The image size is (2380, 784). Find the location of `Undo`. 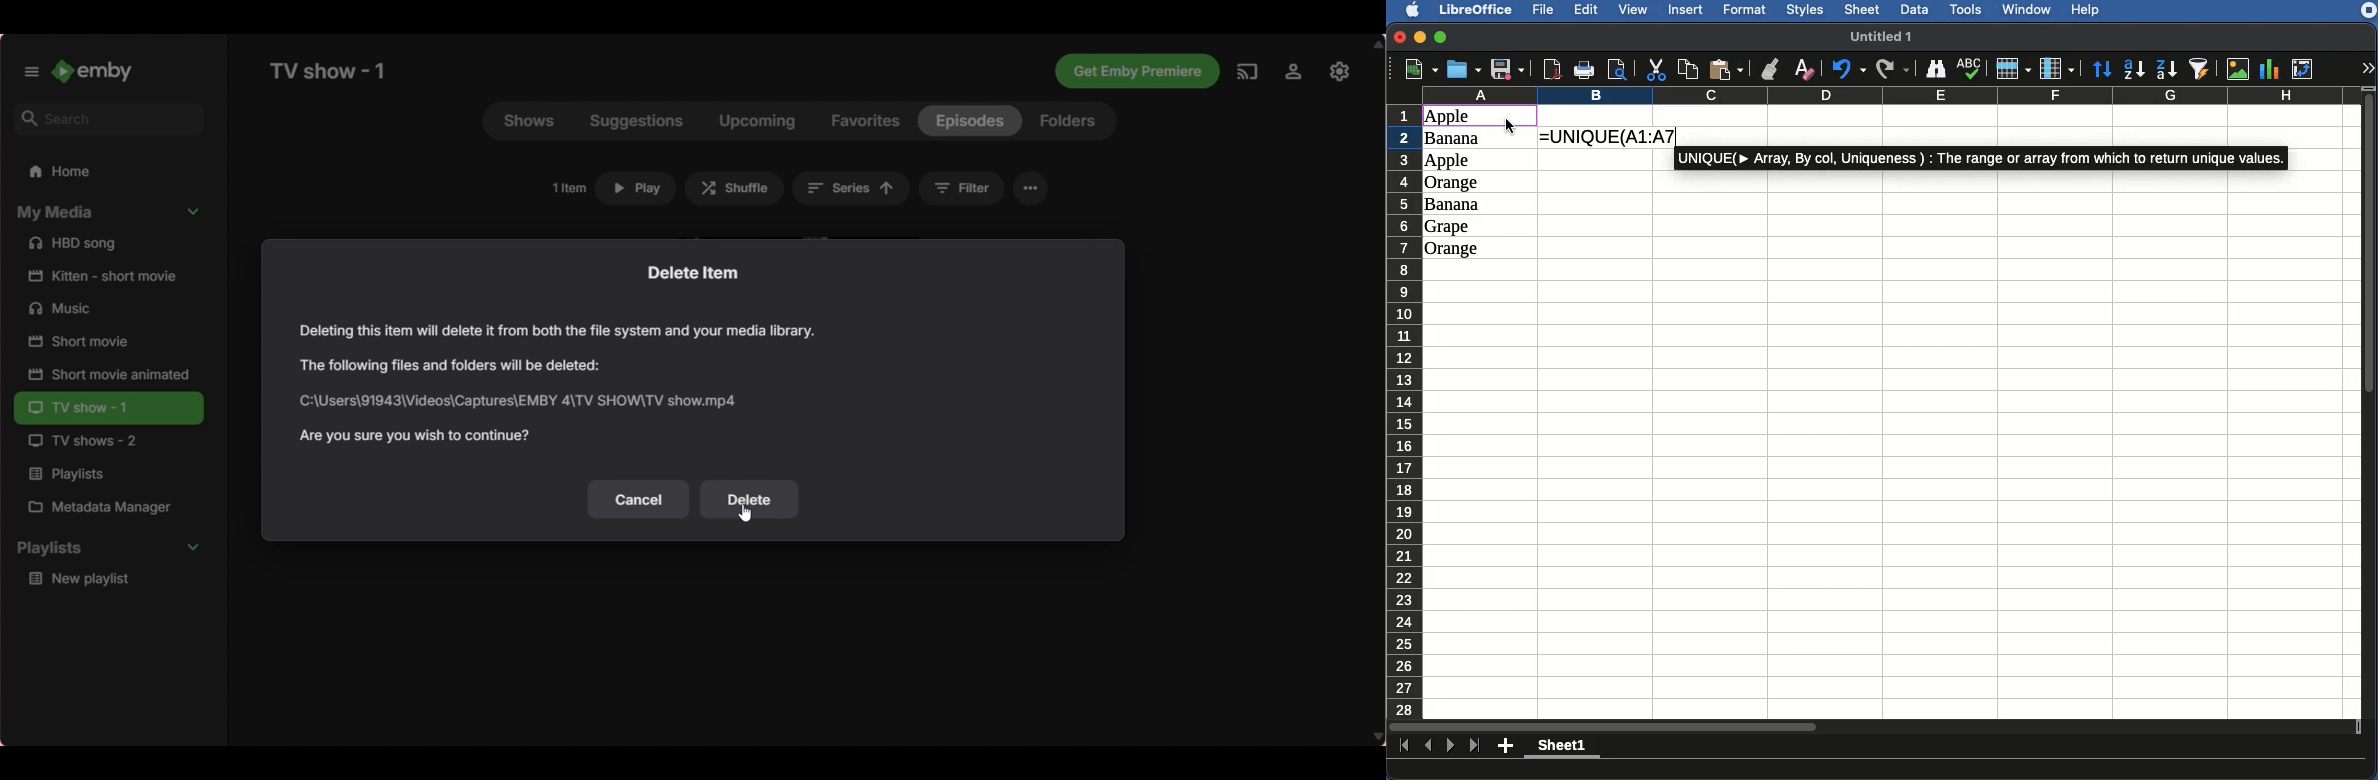

Undo is located at coordinates (1848, 70).